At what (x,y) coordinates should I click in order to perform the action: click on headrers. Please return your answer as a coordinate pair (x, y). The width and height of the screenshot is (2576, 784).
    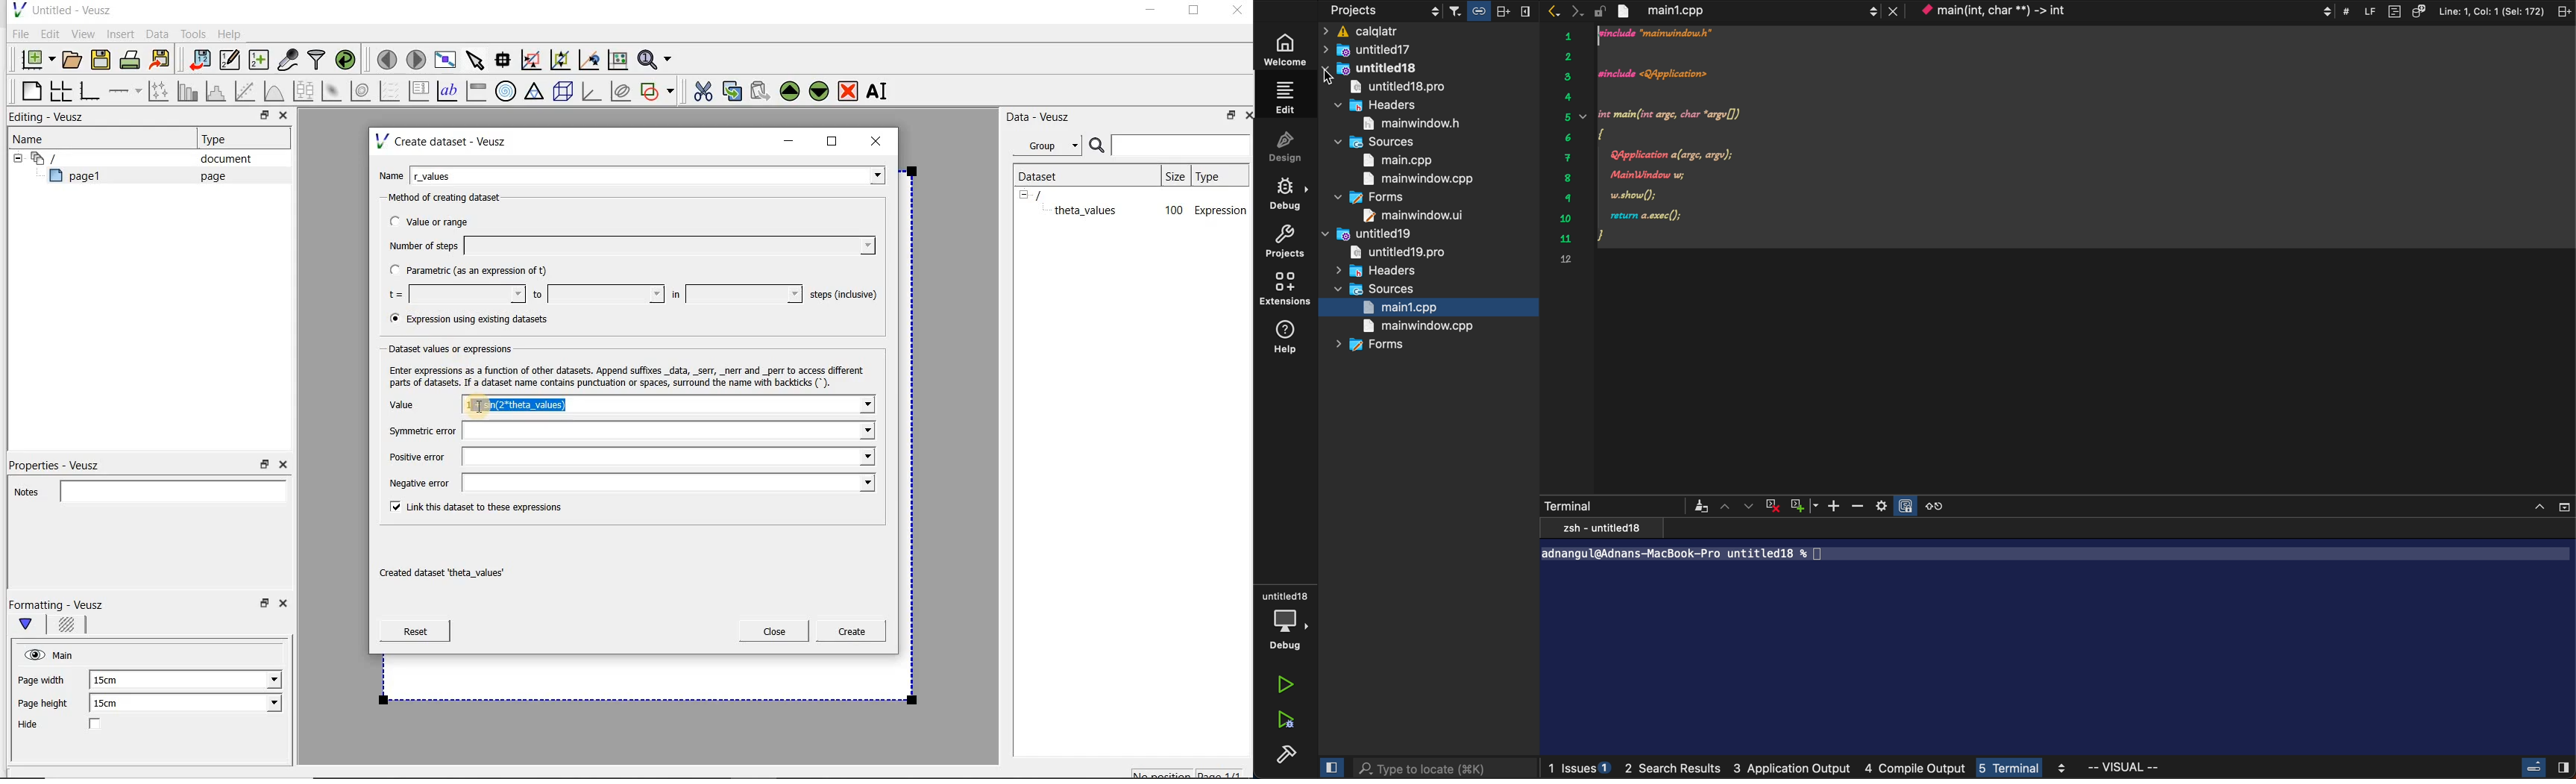
    Looking at the image, I should click on (1375, 104).